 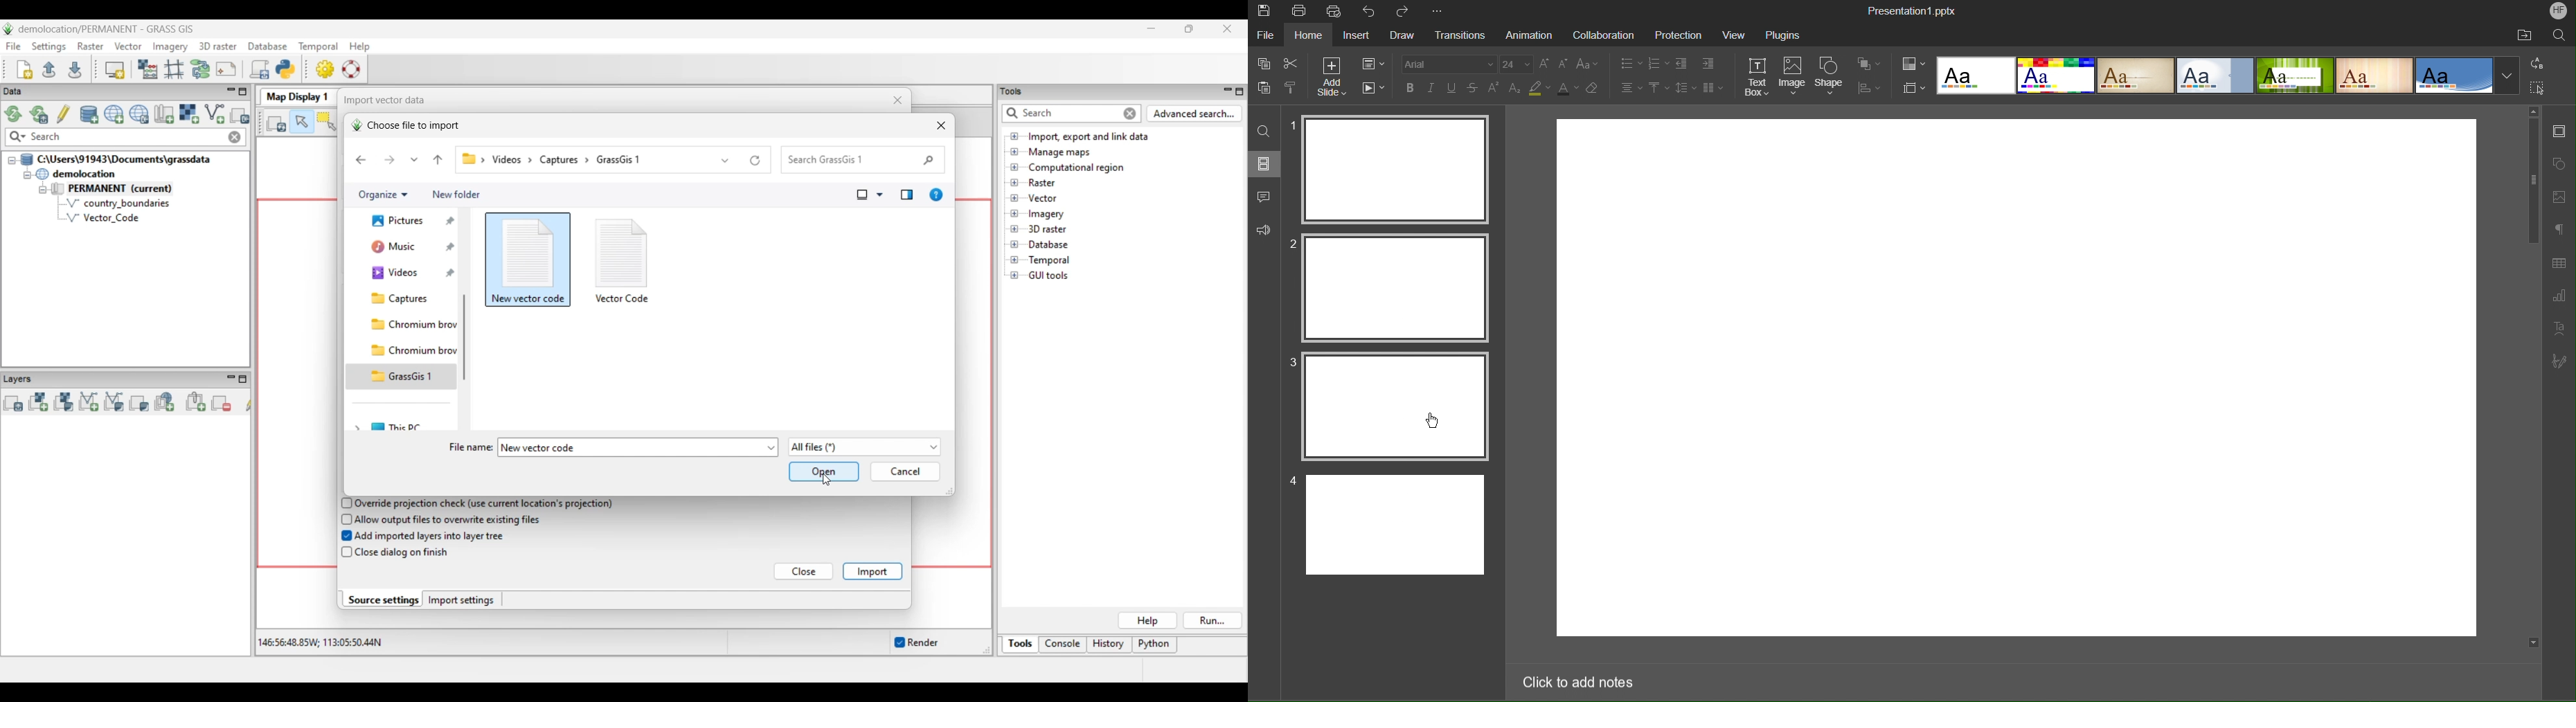 What do you see at coordinates (1393, 407) in the screenshot?
I see `Selected Slide` at bounding box center [1393, 407].